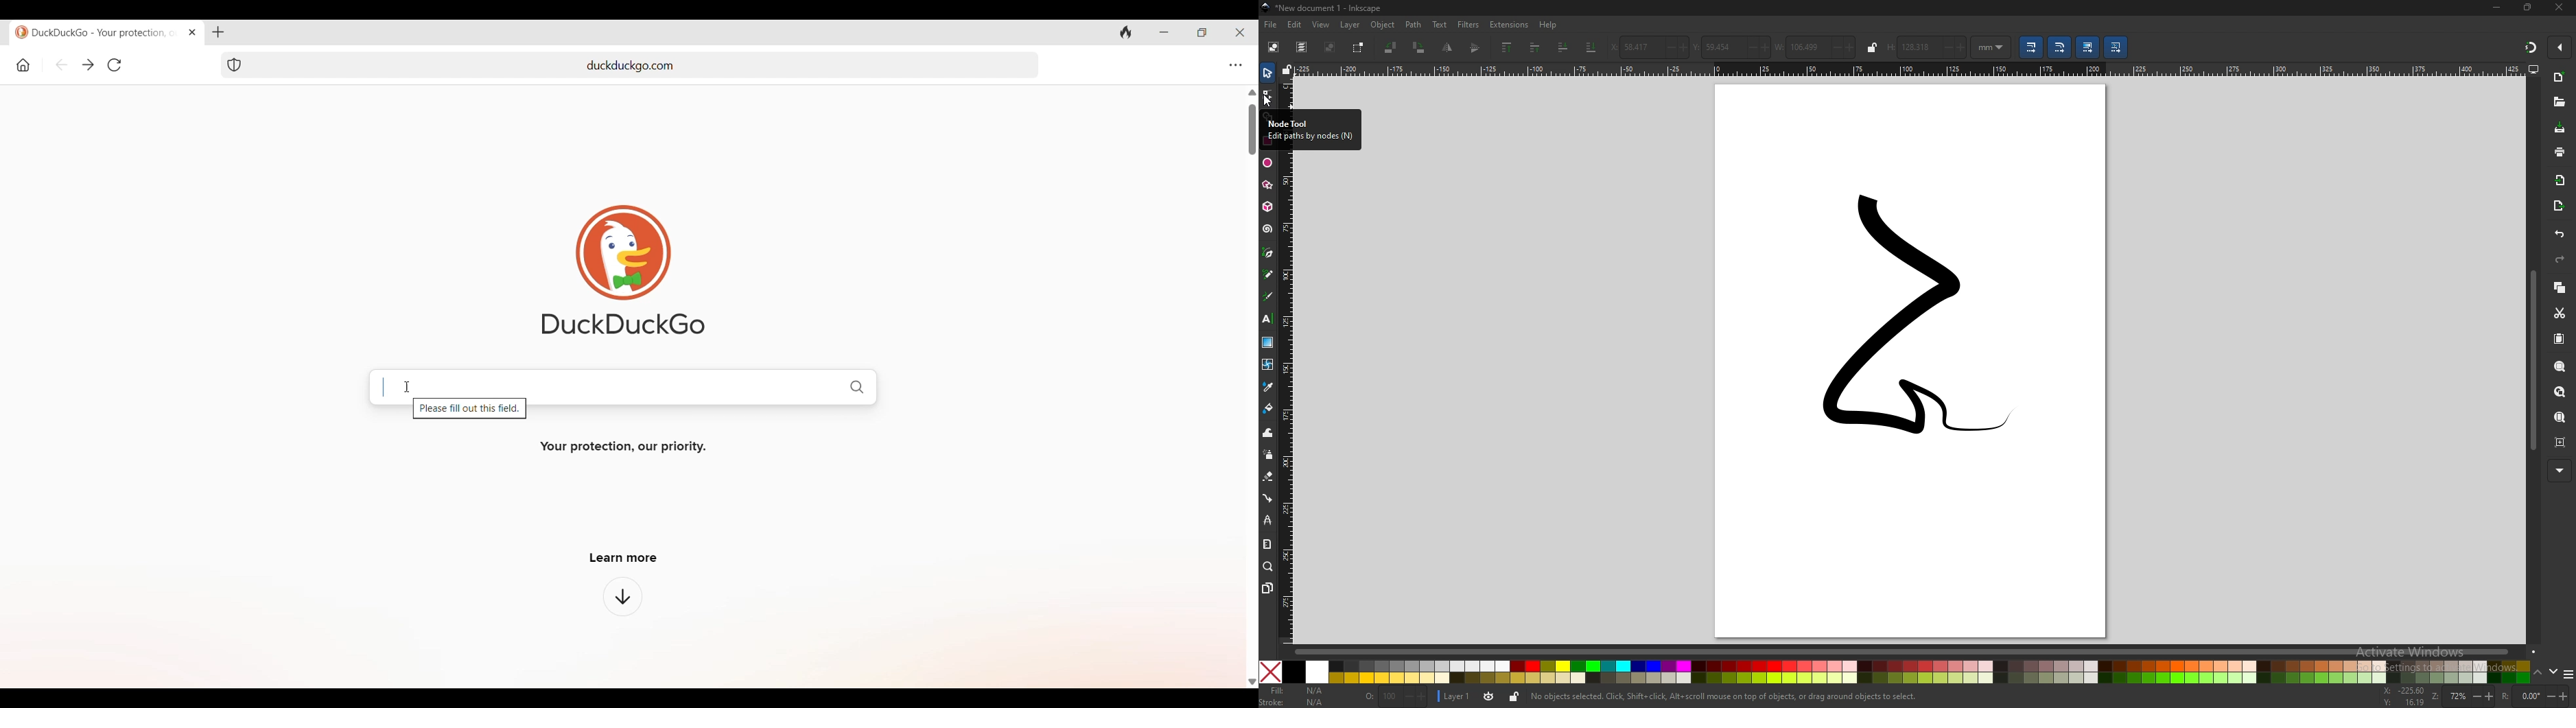  What do you see at coordinates (1268, 433) in the screenshot?
I see `tweak` at bounding box center [1268, 433].